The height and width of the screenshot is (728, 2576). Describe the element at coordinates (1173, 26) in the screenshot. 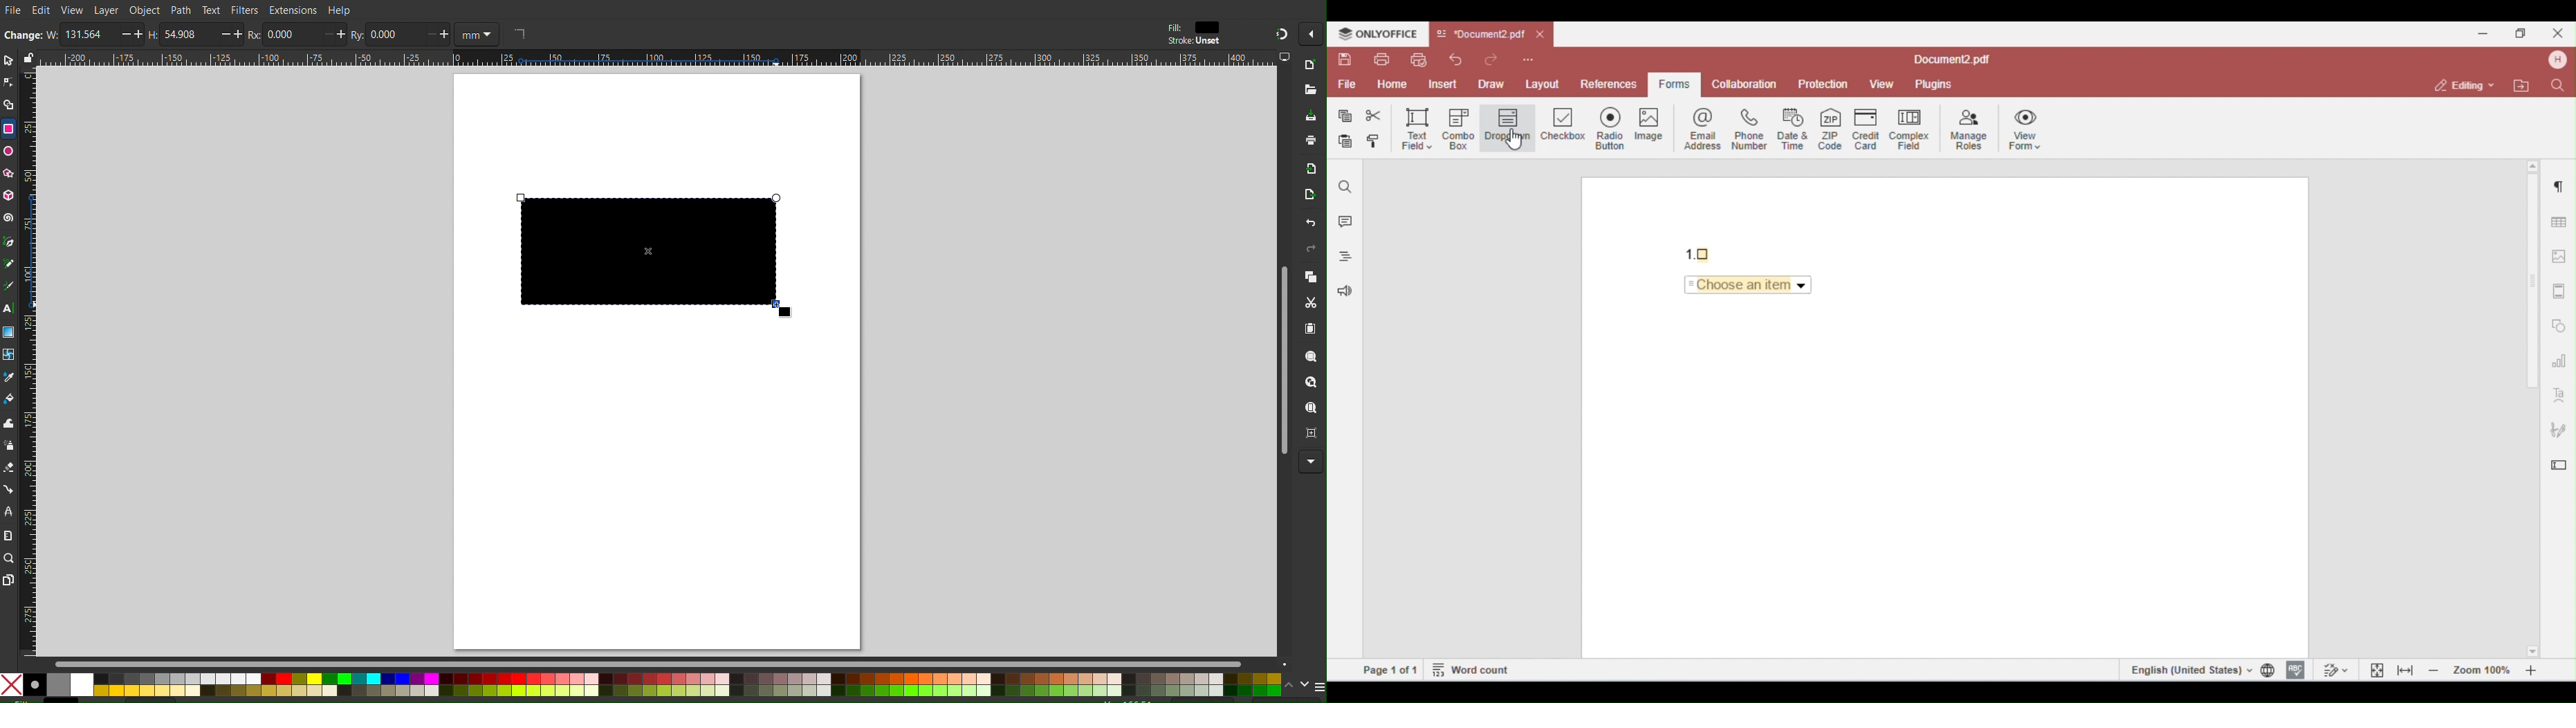

I see `fill:` at that location.